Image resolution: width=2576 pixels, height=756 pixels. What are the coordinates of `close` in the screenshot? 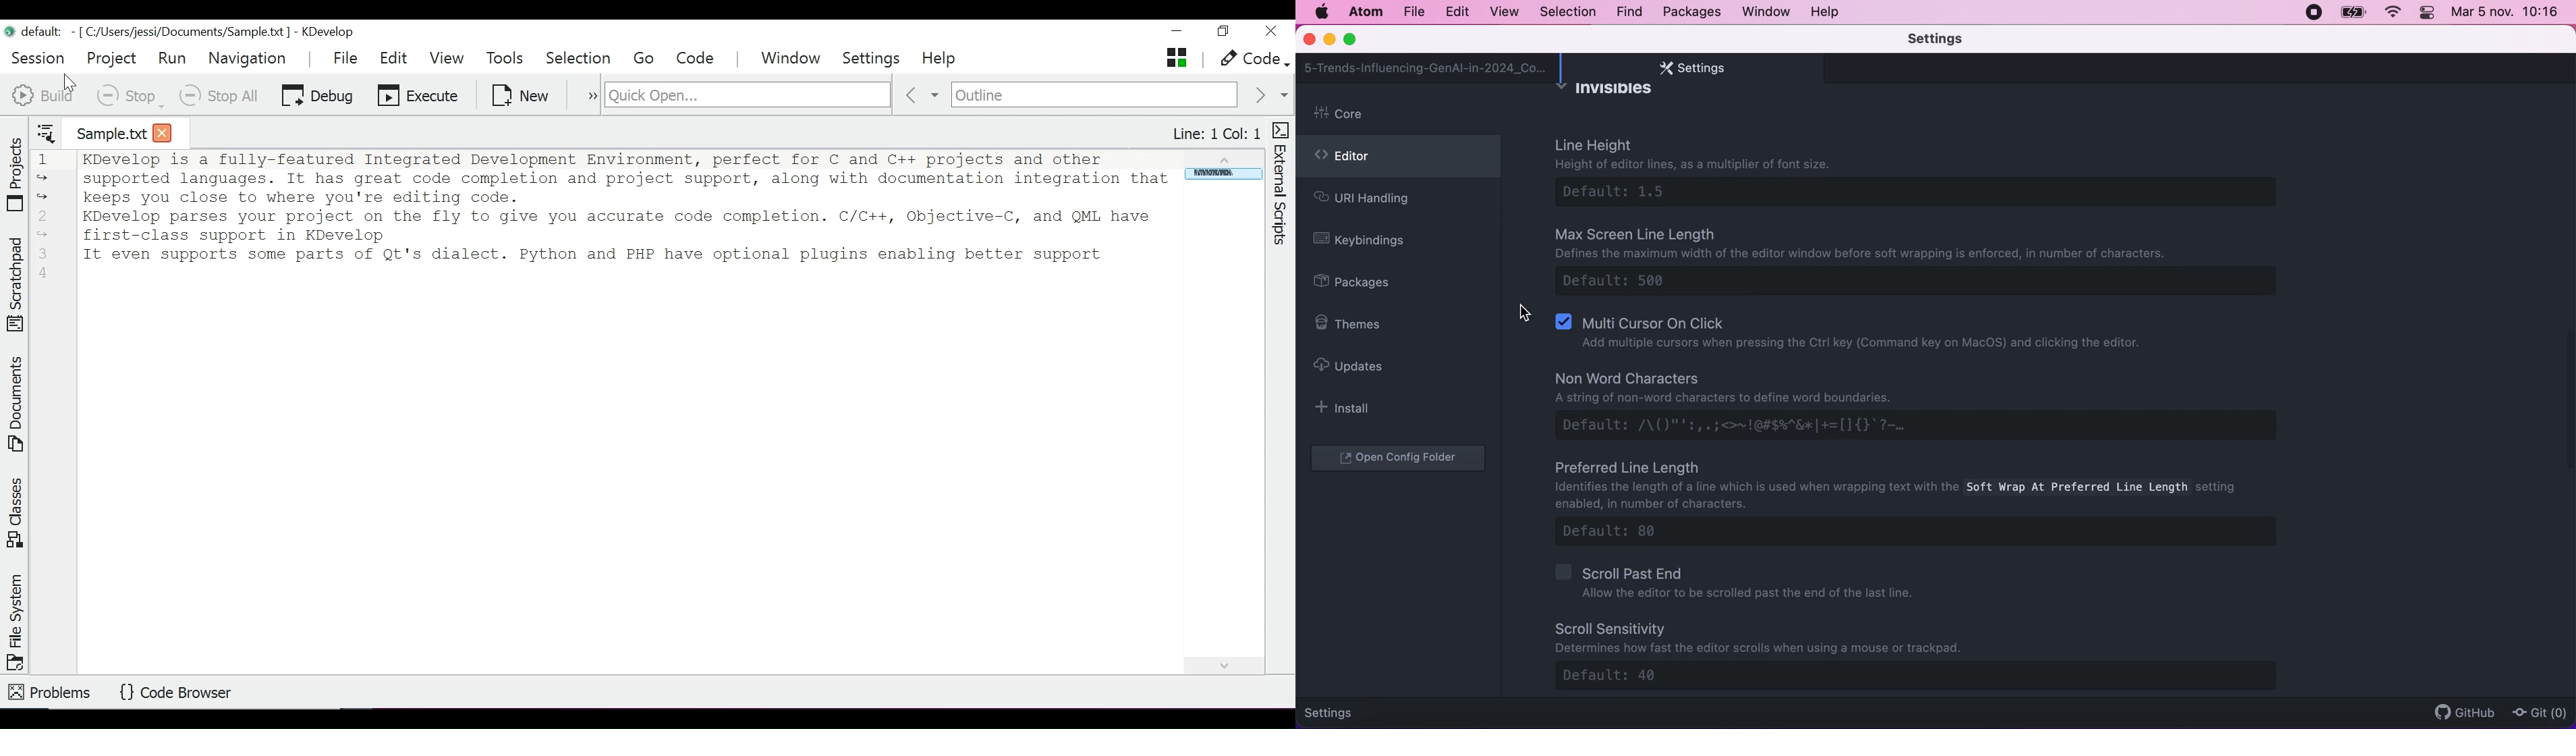 It's located at (1310, 40).